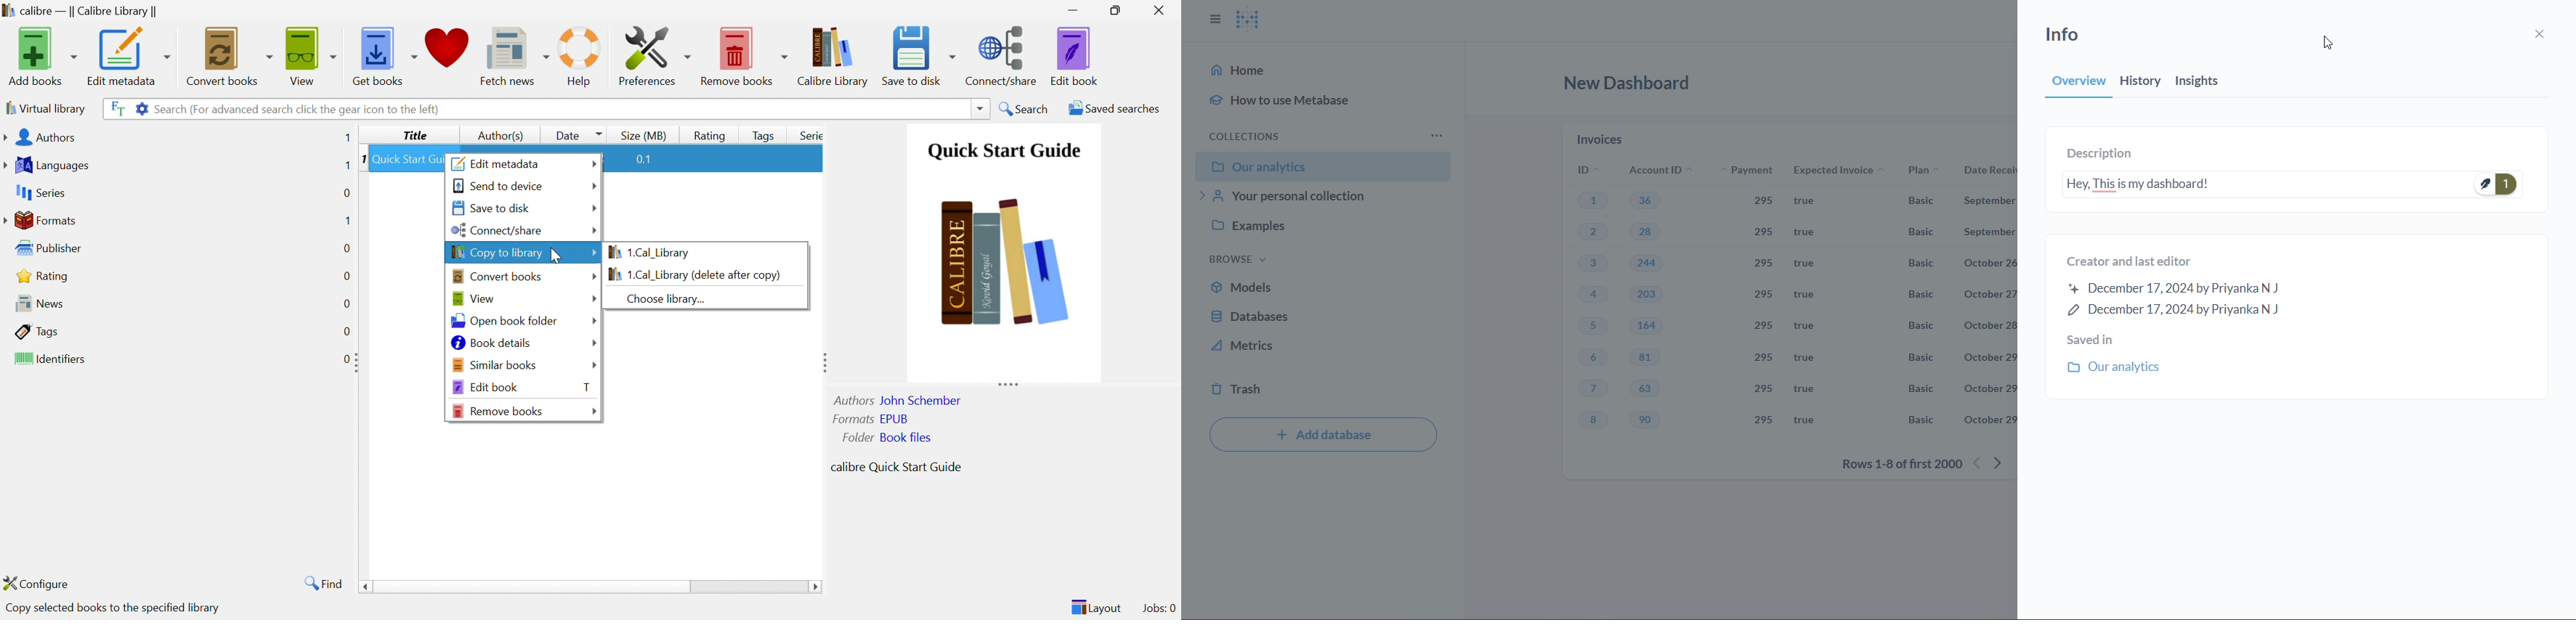 The height and width of the screenshot is (644, 2576). What do you see at coordinates (660, 299) in the screenshot?
I see `Choose library...` at bounding box center [660, 299].